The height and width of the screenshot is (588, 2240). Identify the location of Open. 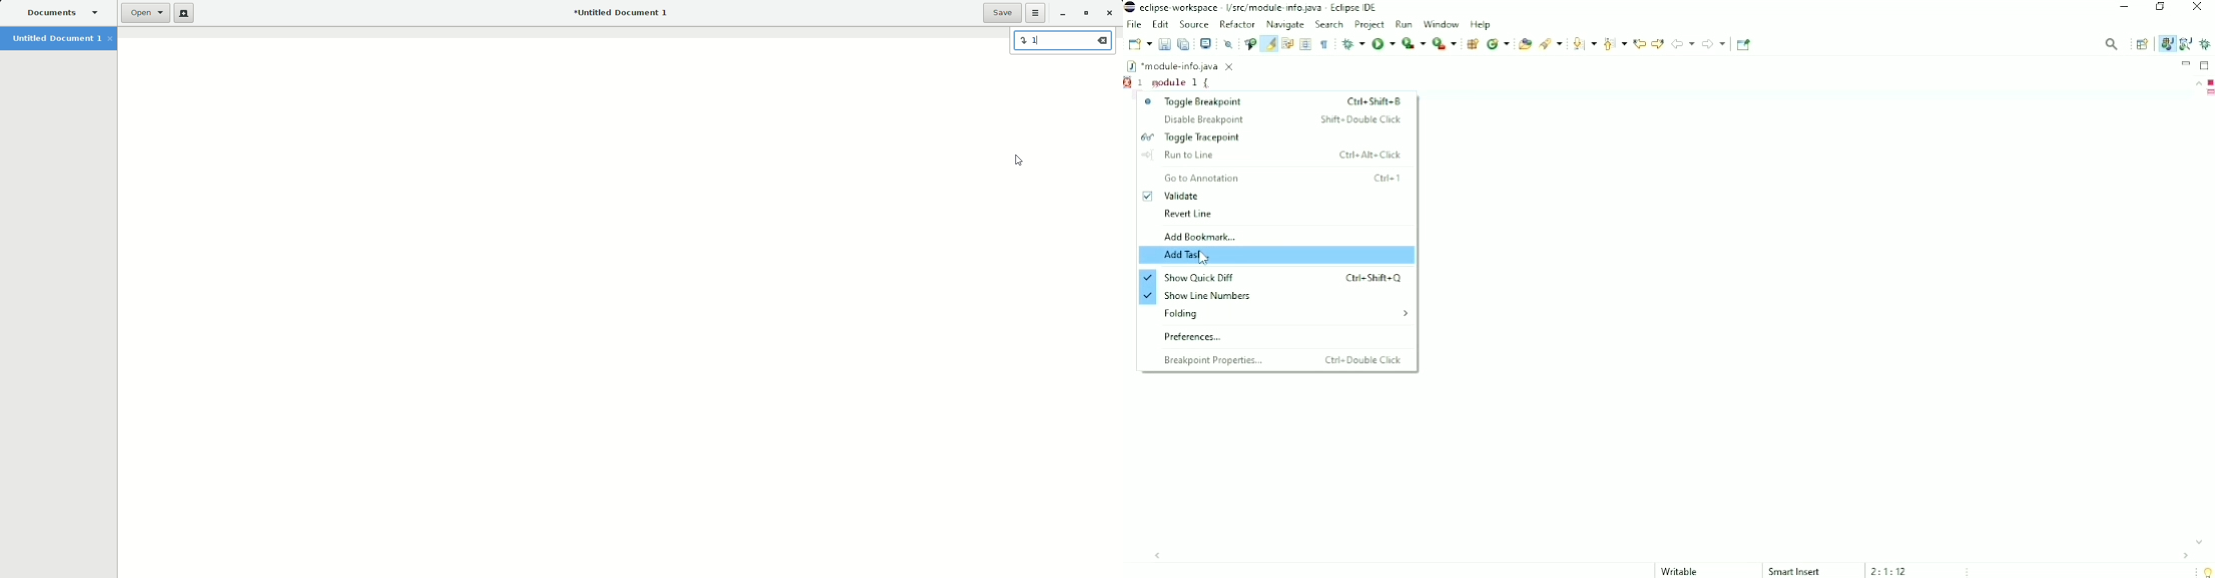
(147, 12).